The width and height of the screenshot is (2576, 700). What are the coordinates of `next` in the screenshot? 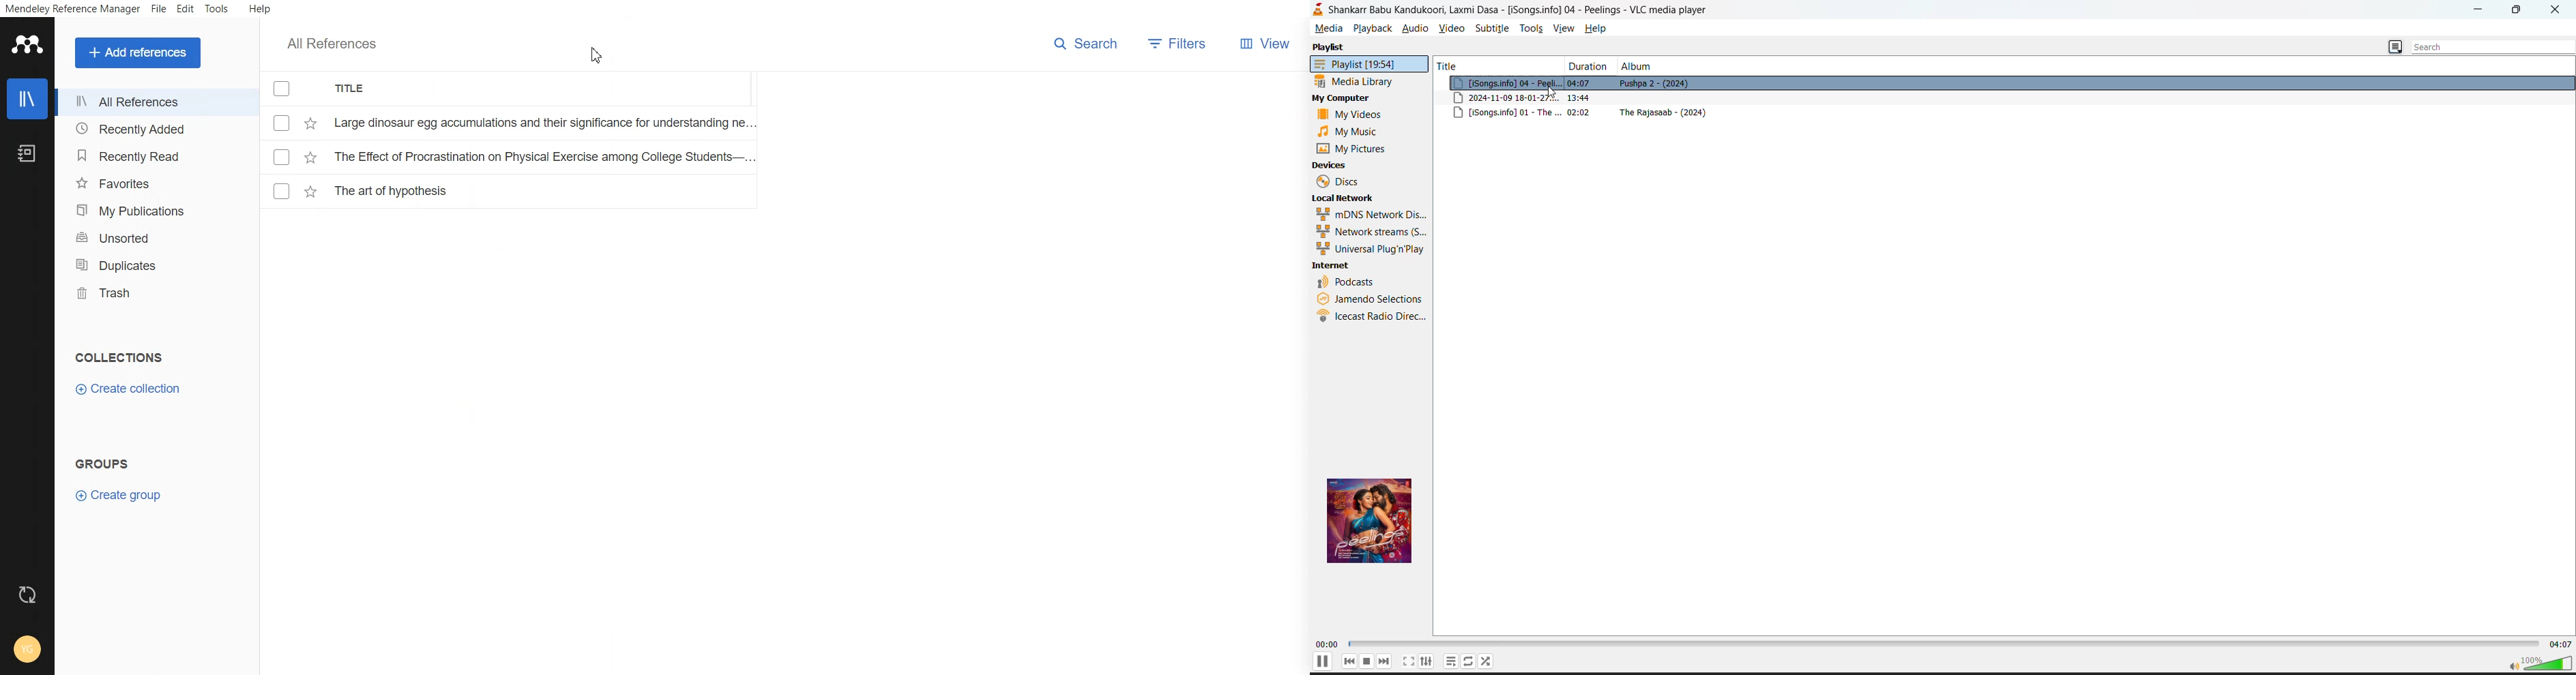 It's located at (1384, 662).